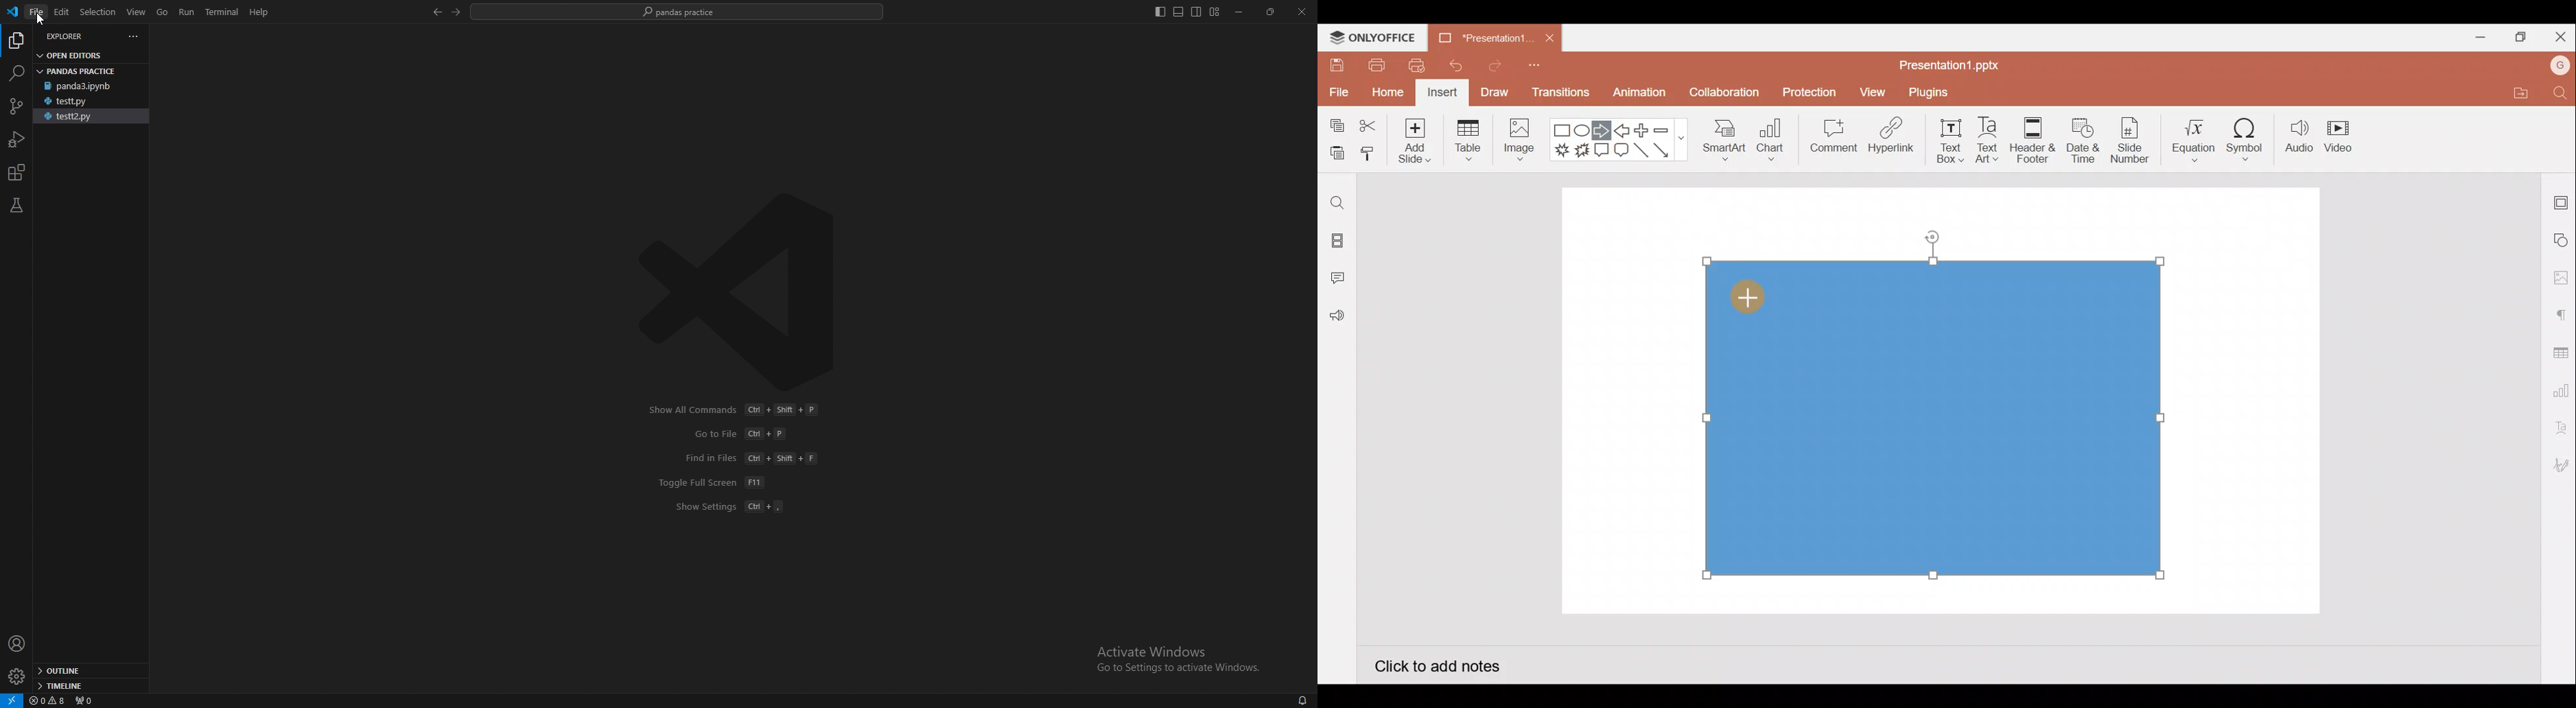  I want to click on Close, so click(2558, 34).